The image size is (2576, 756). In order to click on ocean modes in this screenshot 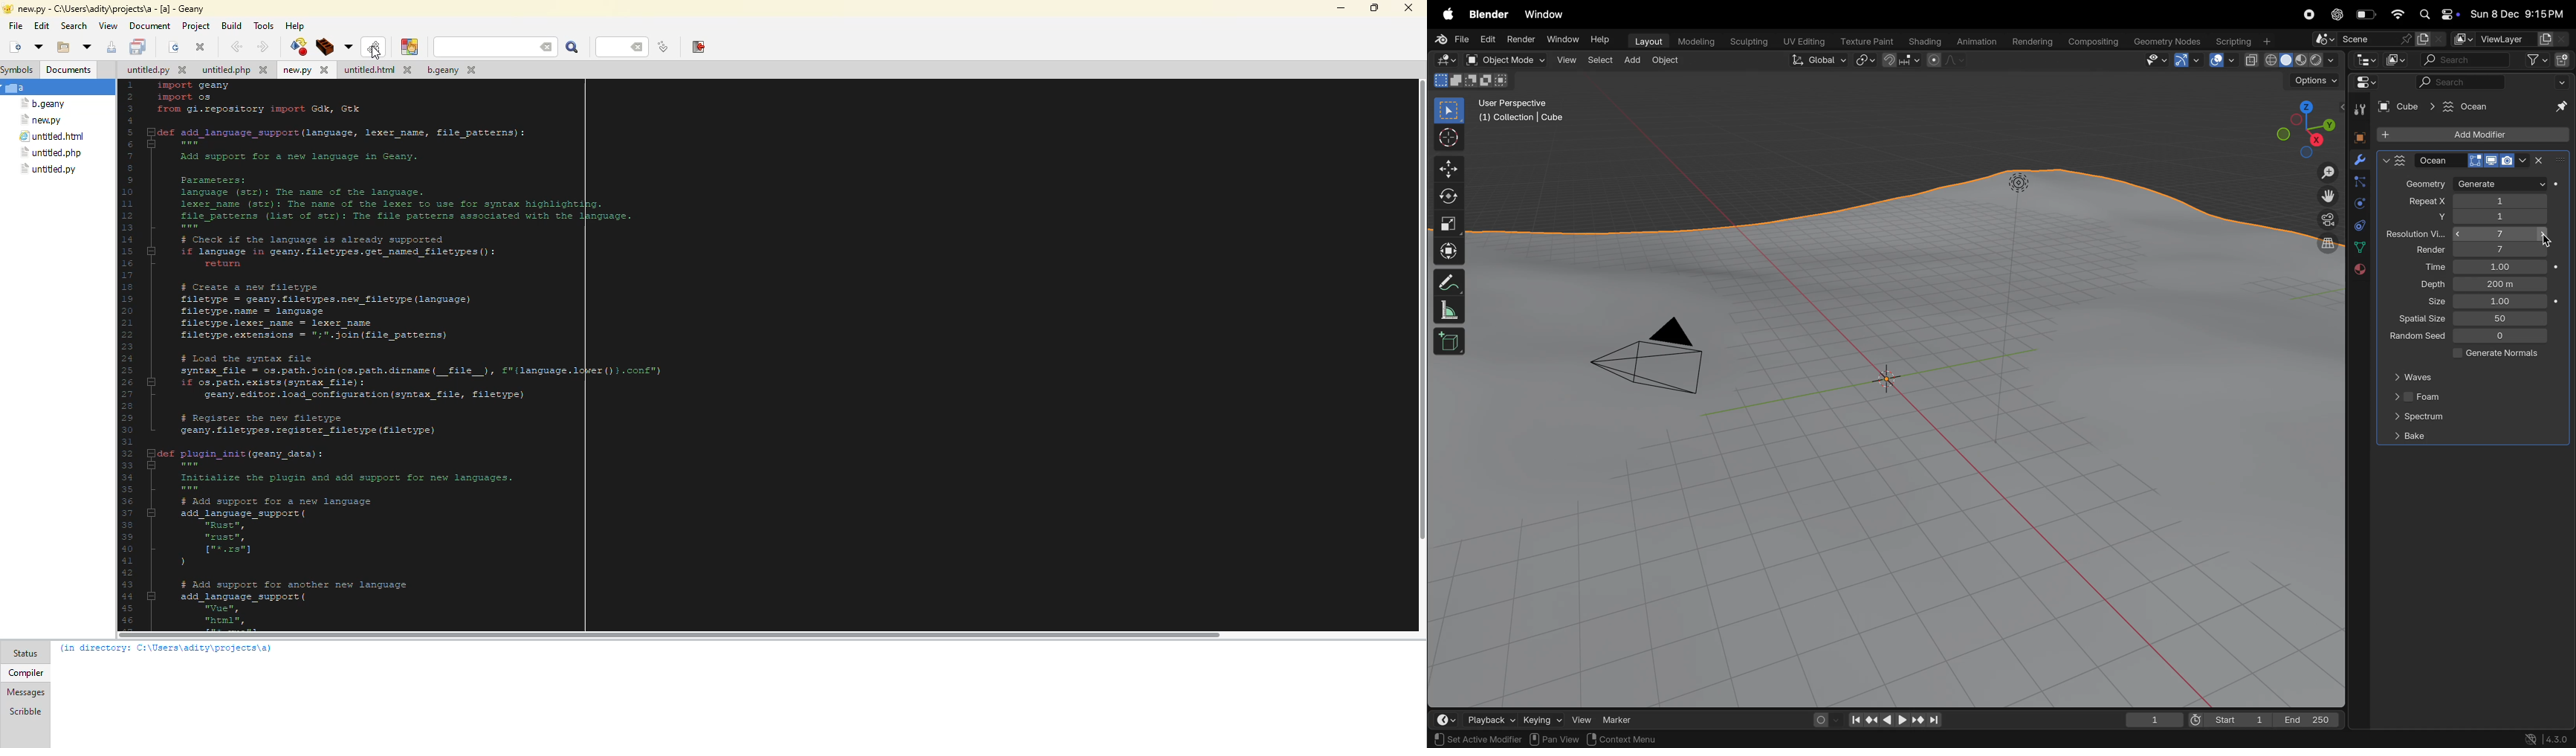, I will do `click(2474, 160)`.